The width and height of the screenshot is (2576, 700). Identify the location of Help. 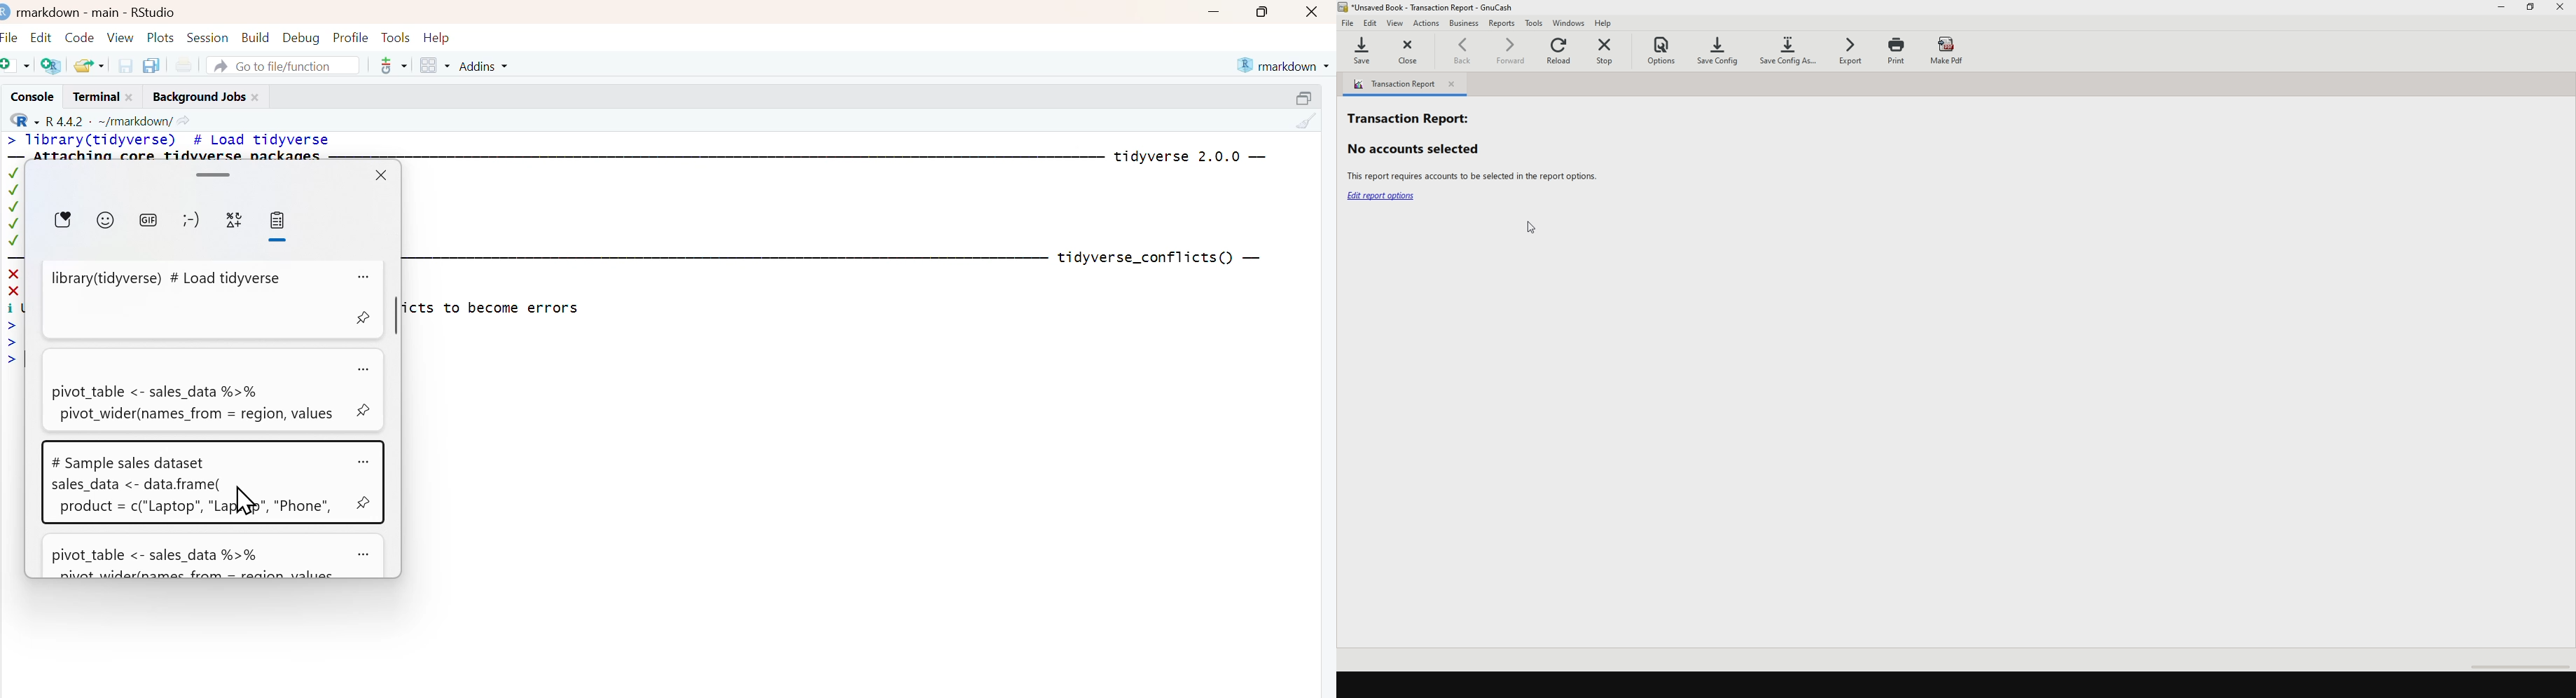
(441, 36).